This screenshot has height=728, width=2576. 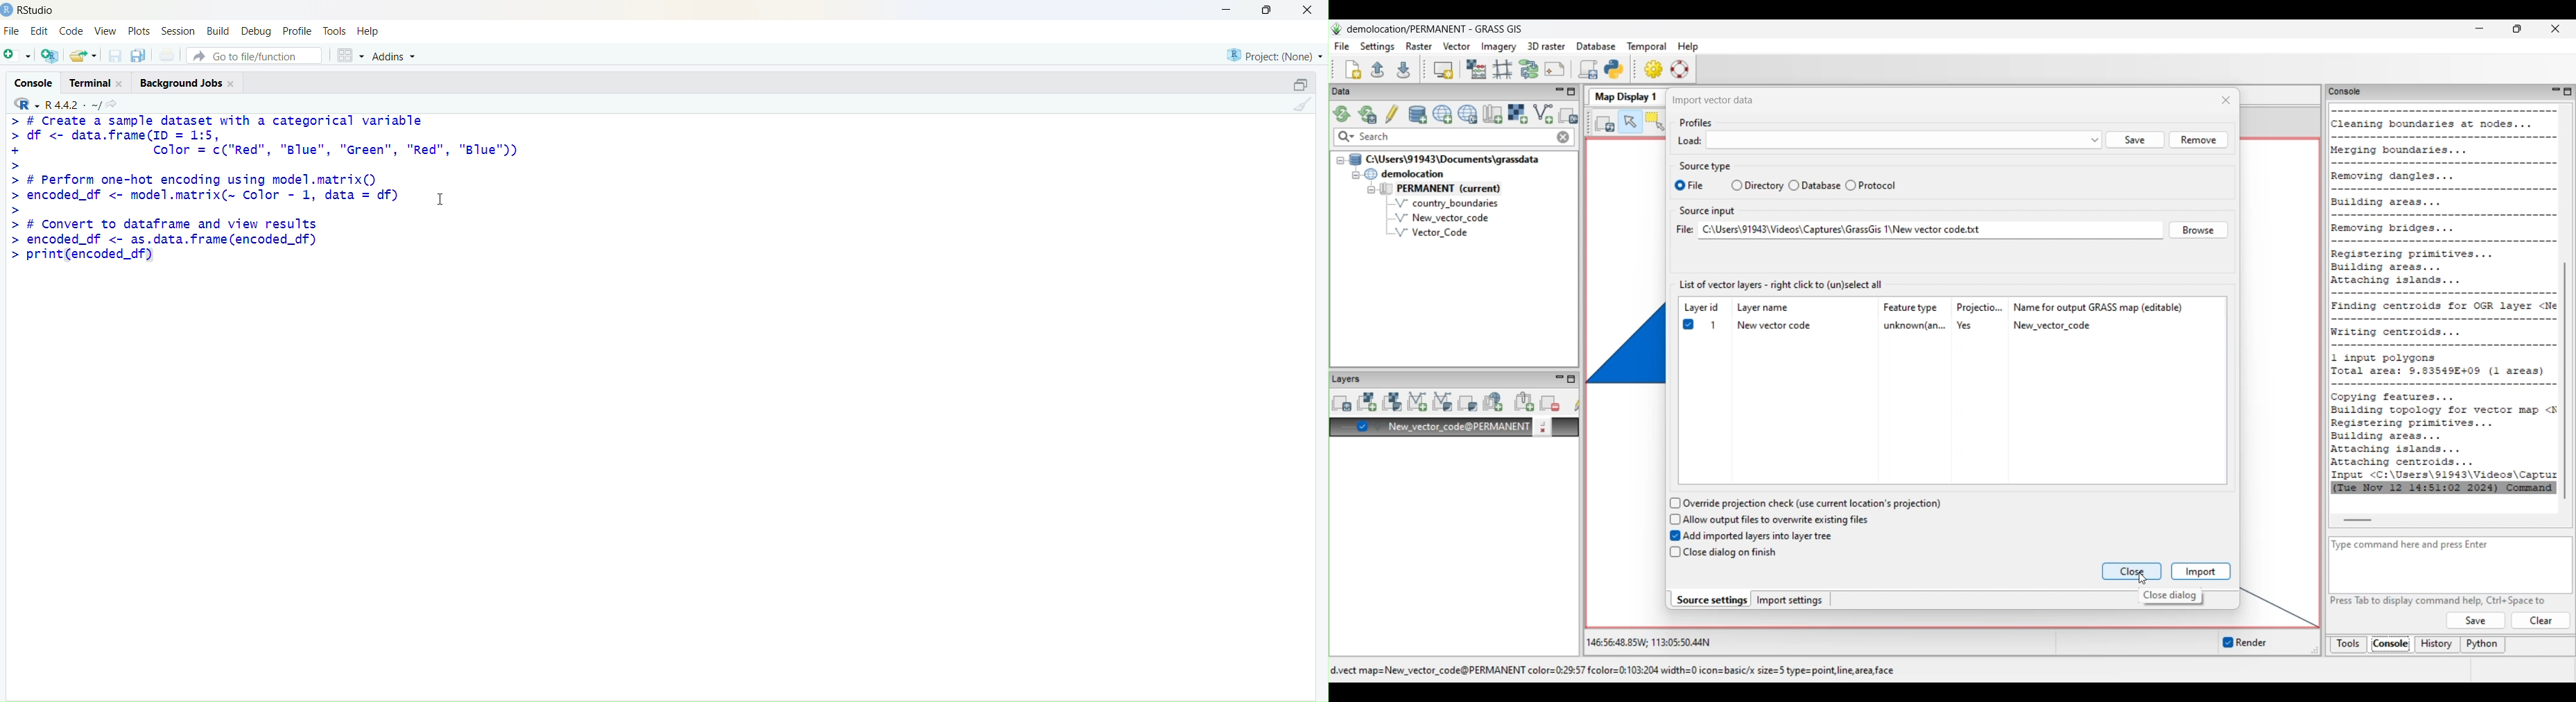 I want to click on close, so click(x=1307, y=9).